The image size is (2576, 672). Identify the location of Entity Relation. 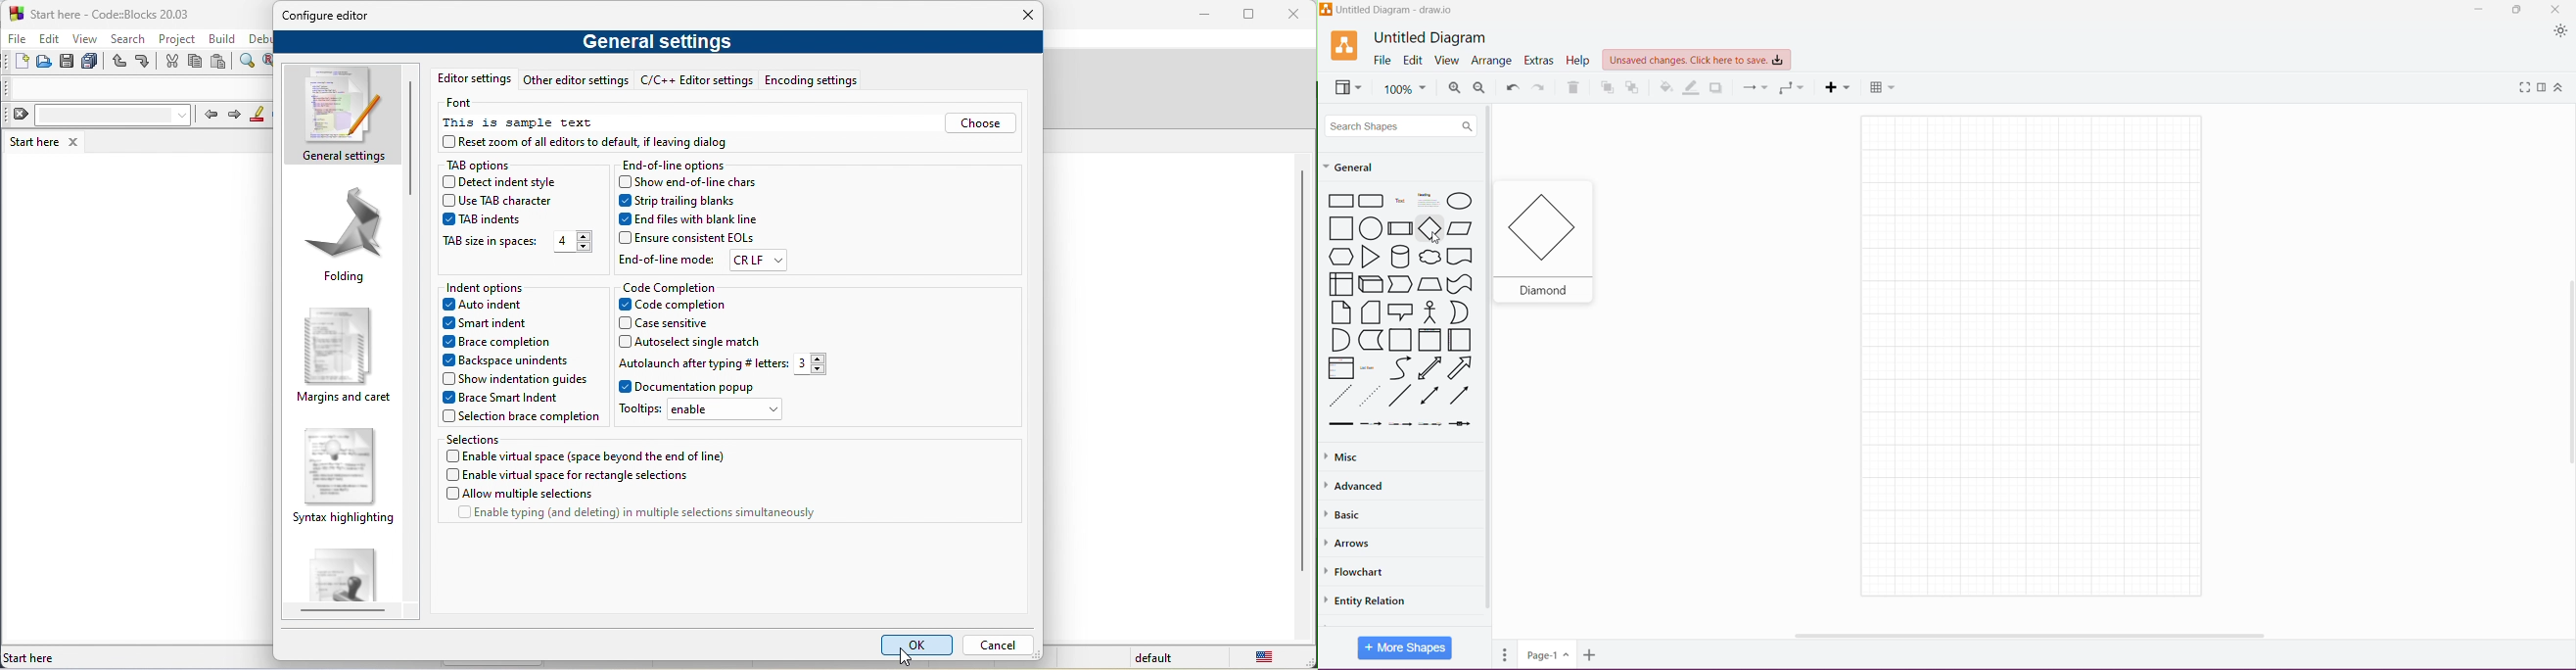
(1373, 601).